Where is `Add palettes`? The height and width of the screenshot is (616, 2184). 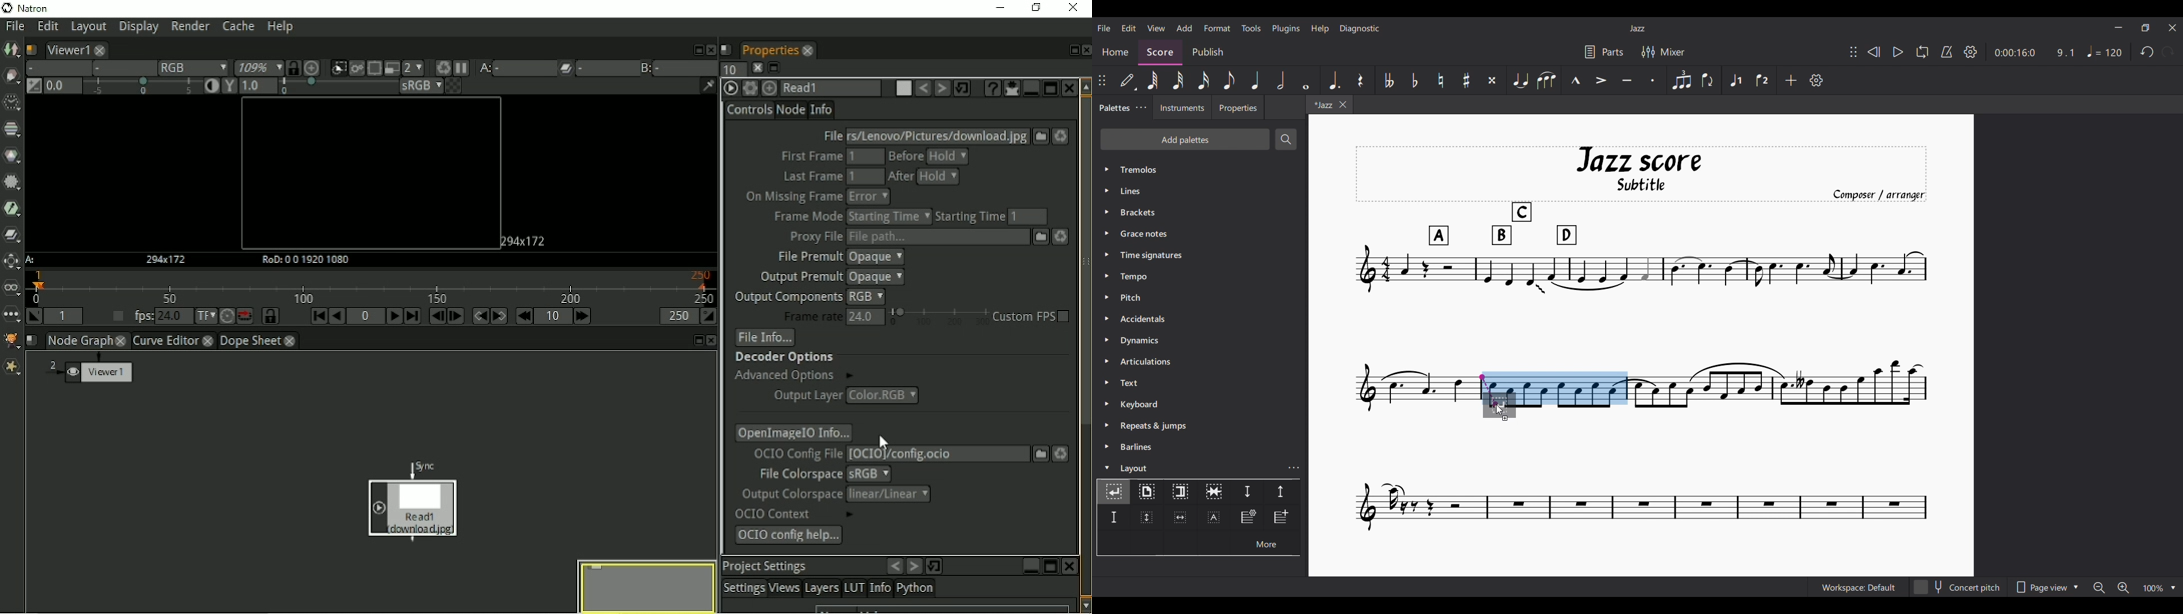 Add palettes is located at coordinates (1185, 139).